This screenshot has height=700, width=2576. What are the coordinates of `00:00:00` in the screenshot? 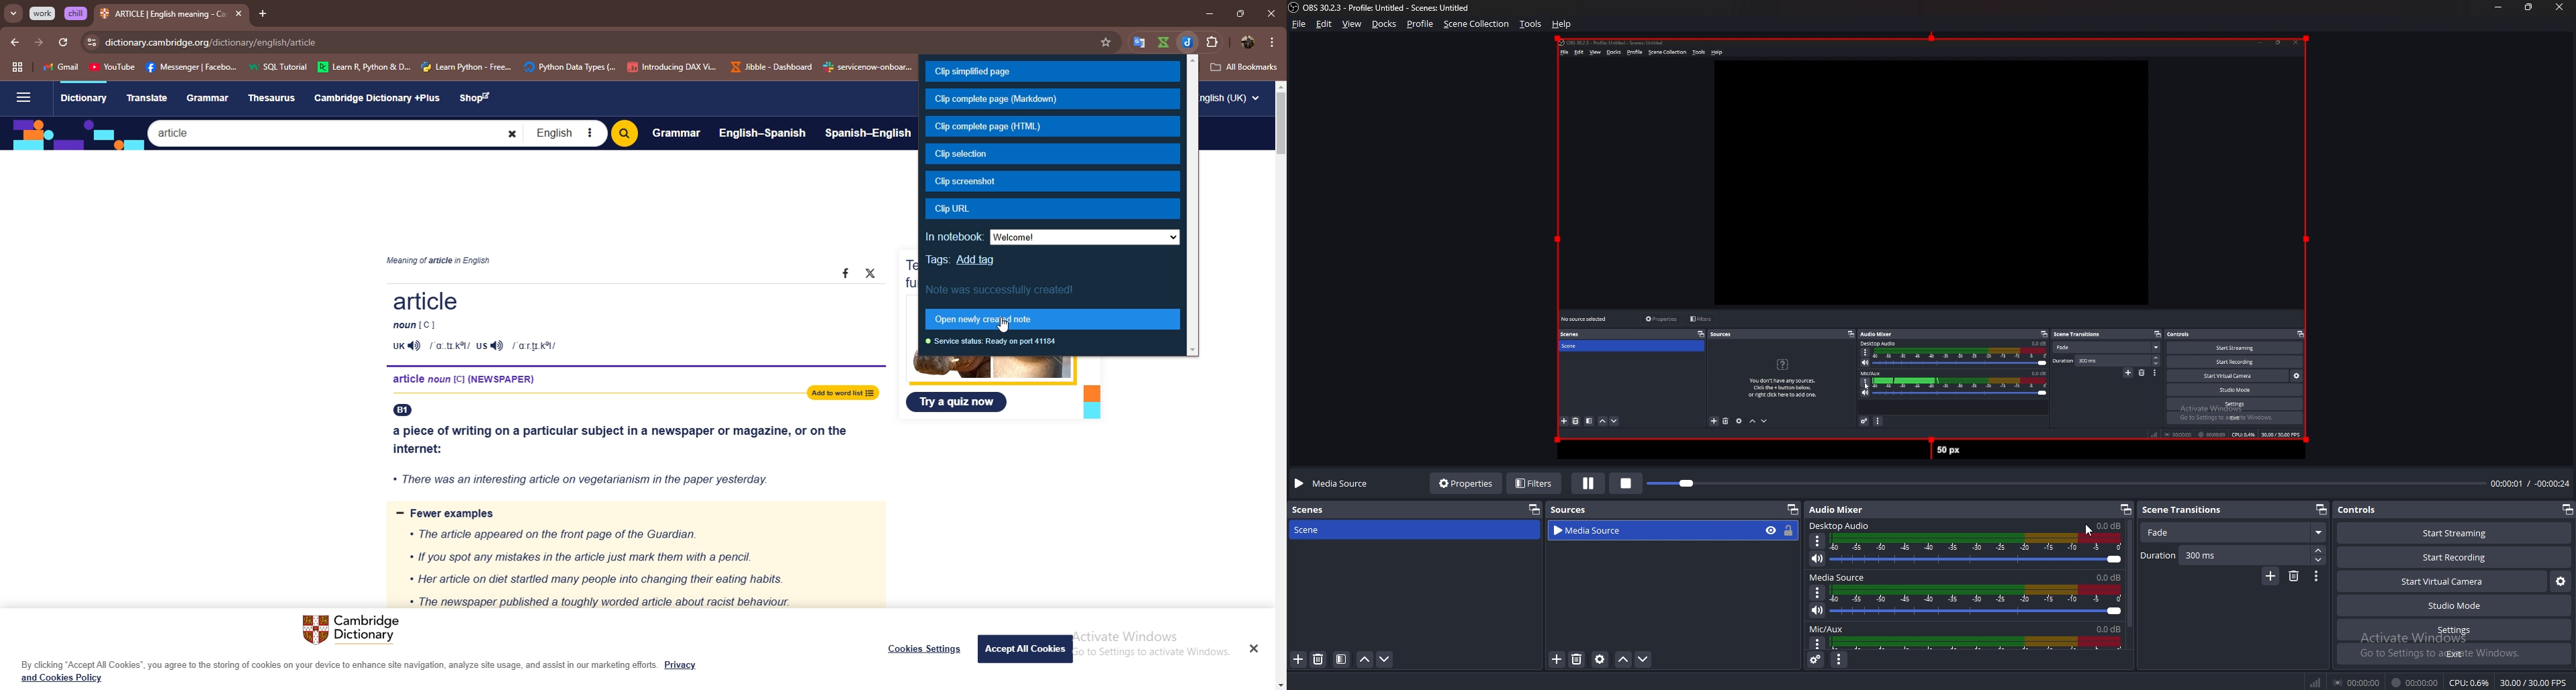 It's located at (2358, 682).